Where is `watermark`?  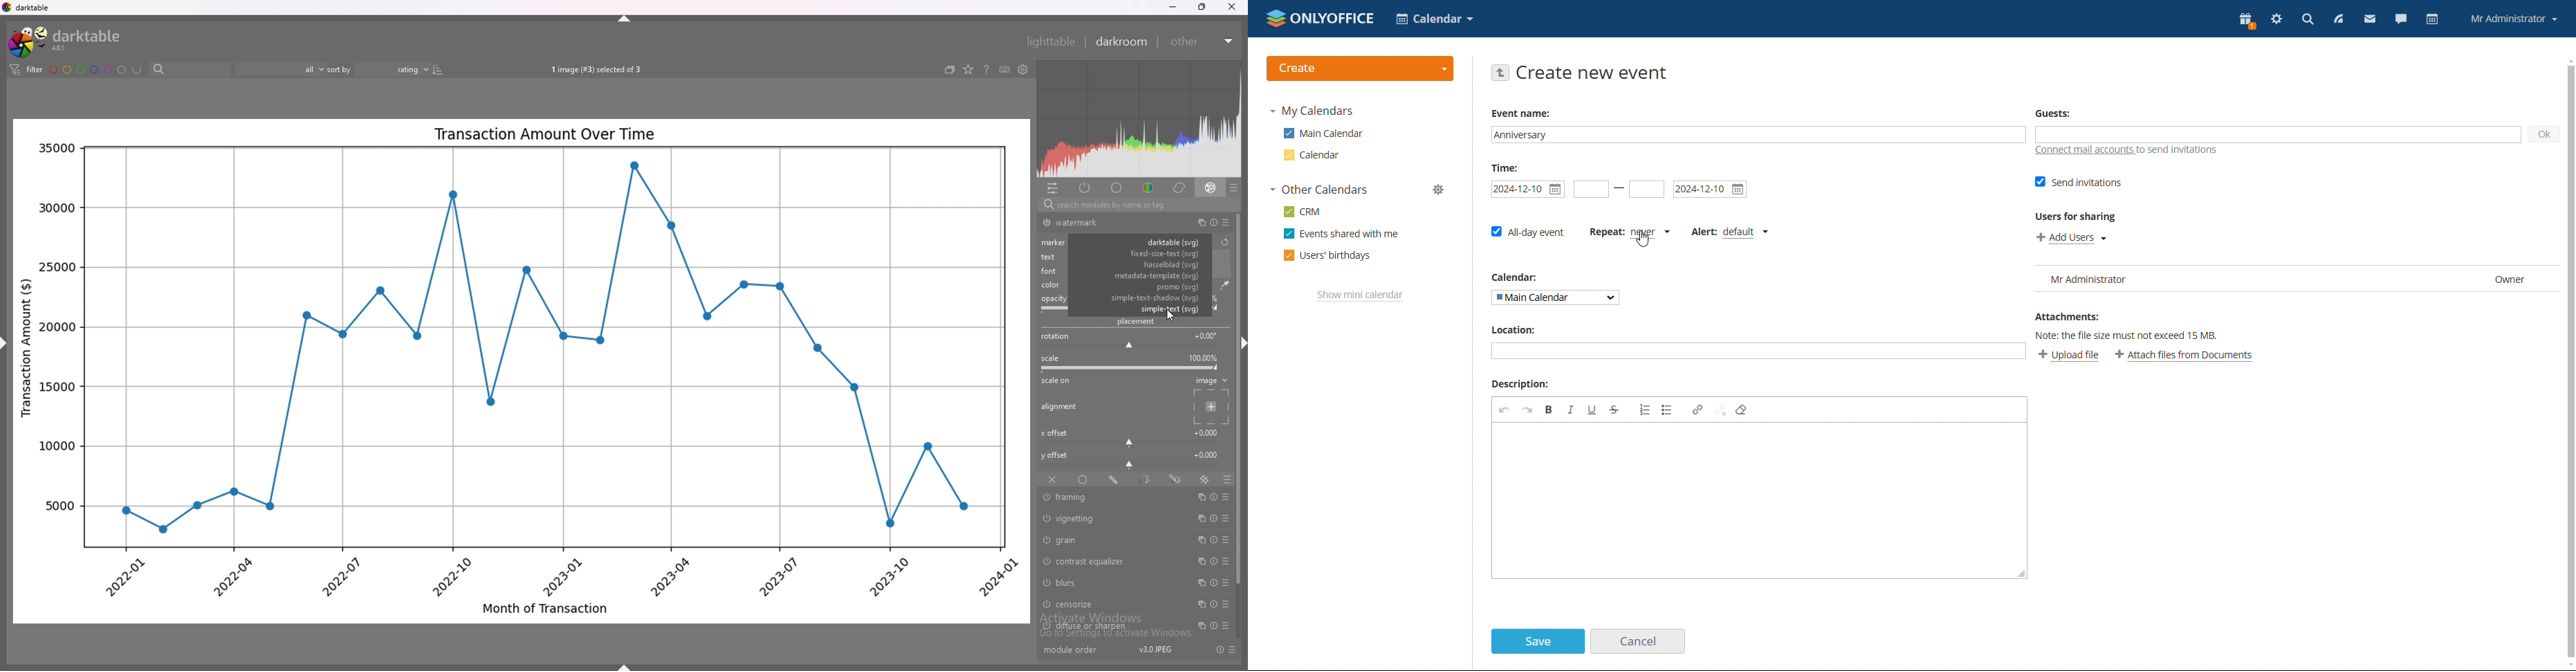
watermark is located at coordinates (1114, 222).